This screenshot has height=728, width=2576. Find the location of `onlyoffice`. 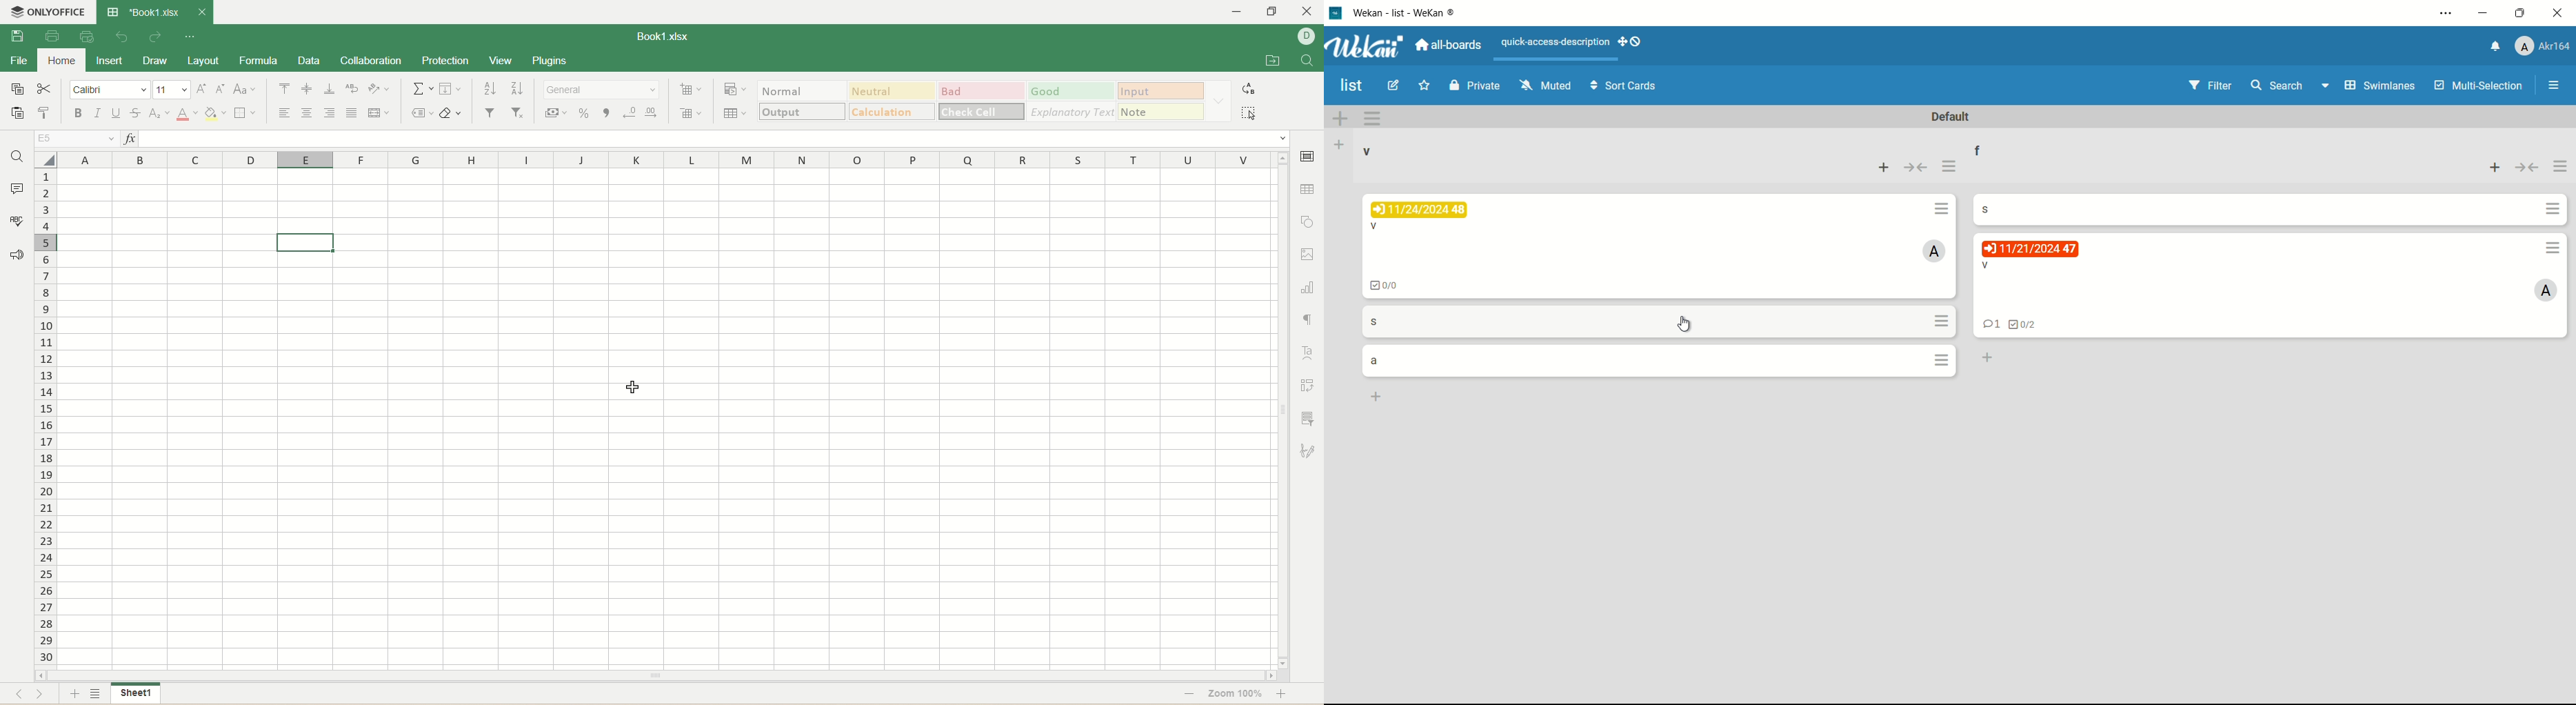

onlyoffice is located at coordinates (49, 14).